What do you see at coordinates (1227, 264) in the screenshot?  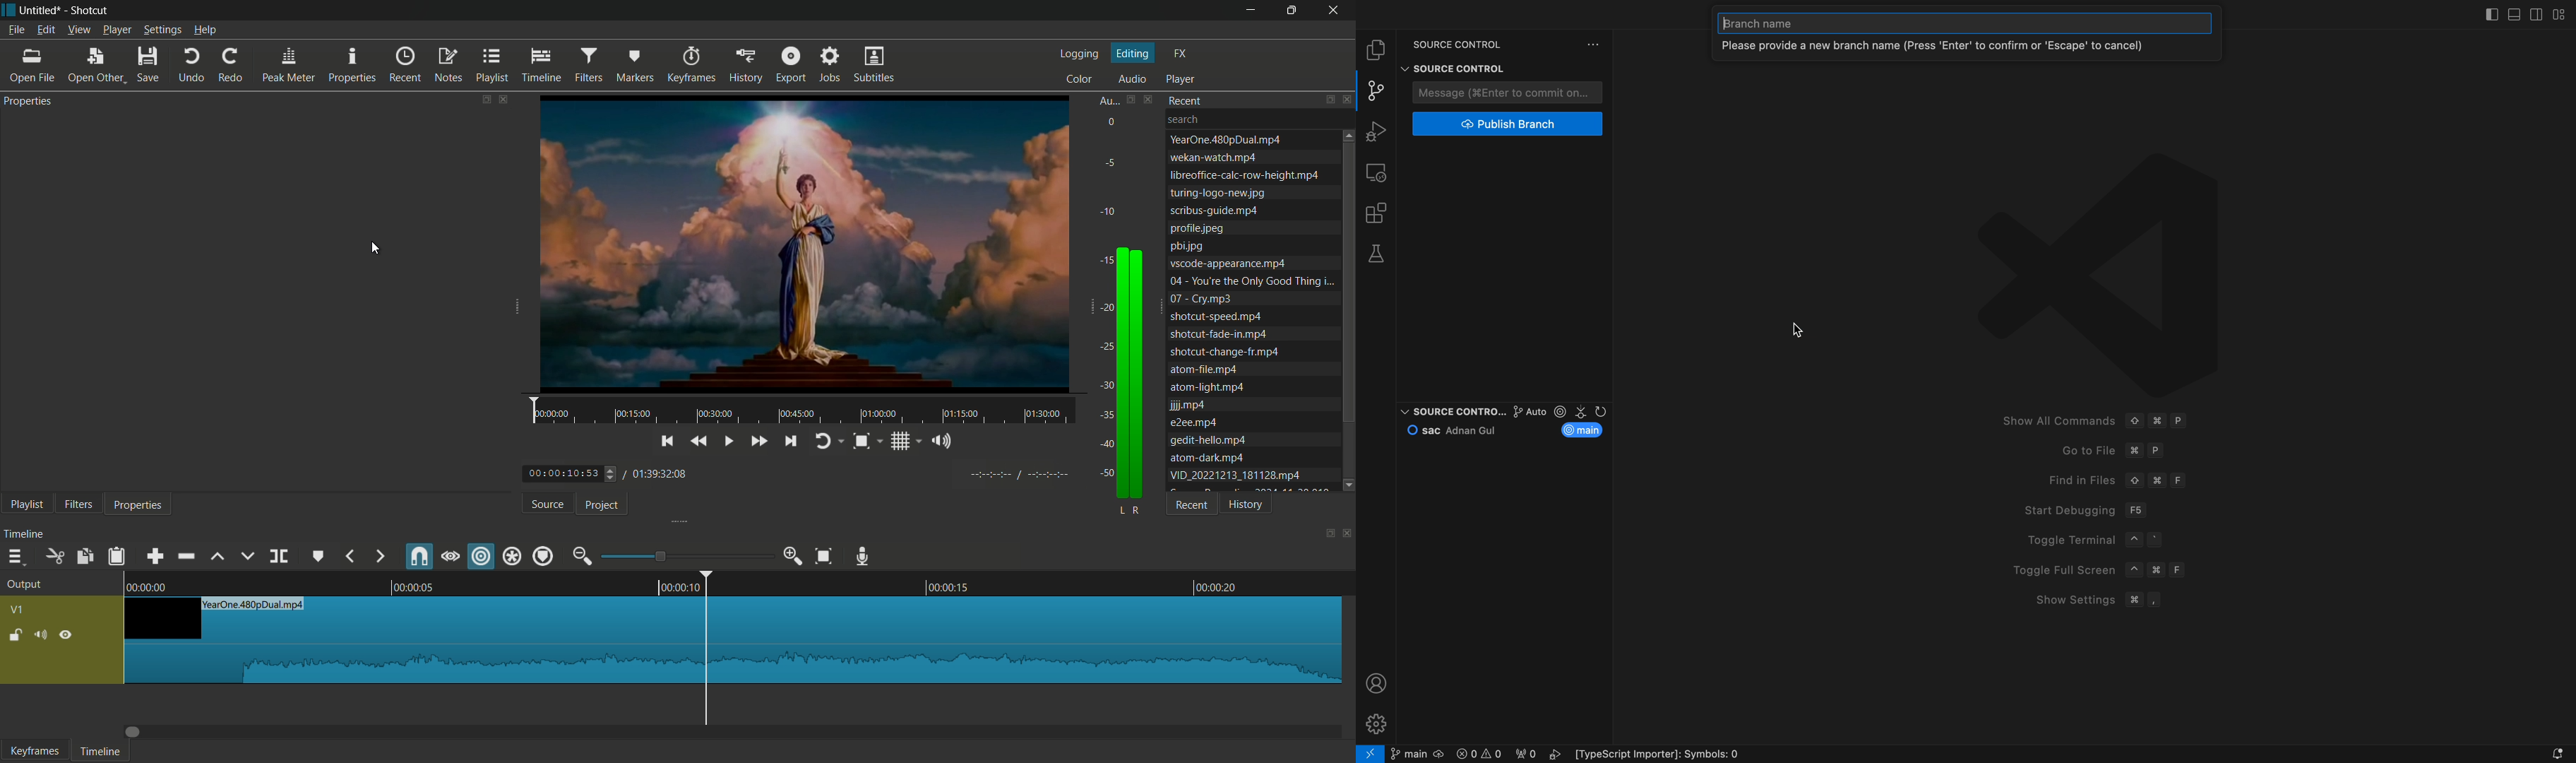 I see `file-8` at bounding box center [1227, 264].